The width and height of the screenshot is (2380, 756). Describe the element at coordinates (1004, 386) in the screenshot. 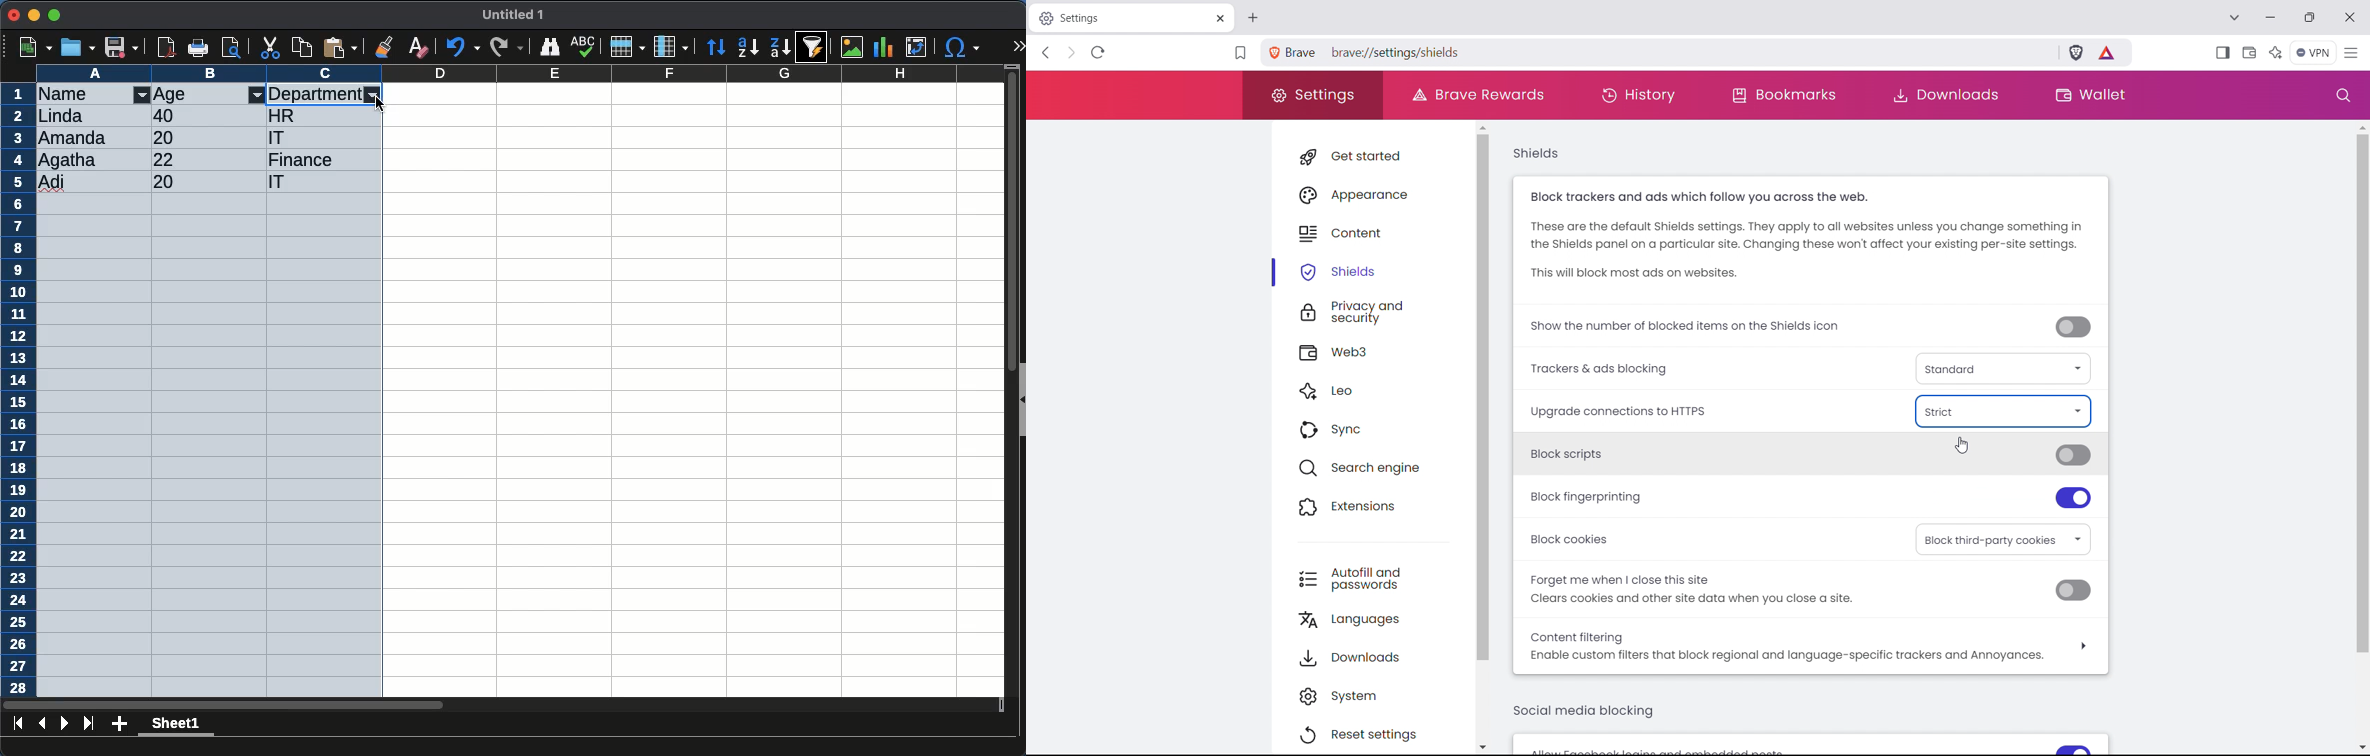

I see `scroll` at that location.